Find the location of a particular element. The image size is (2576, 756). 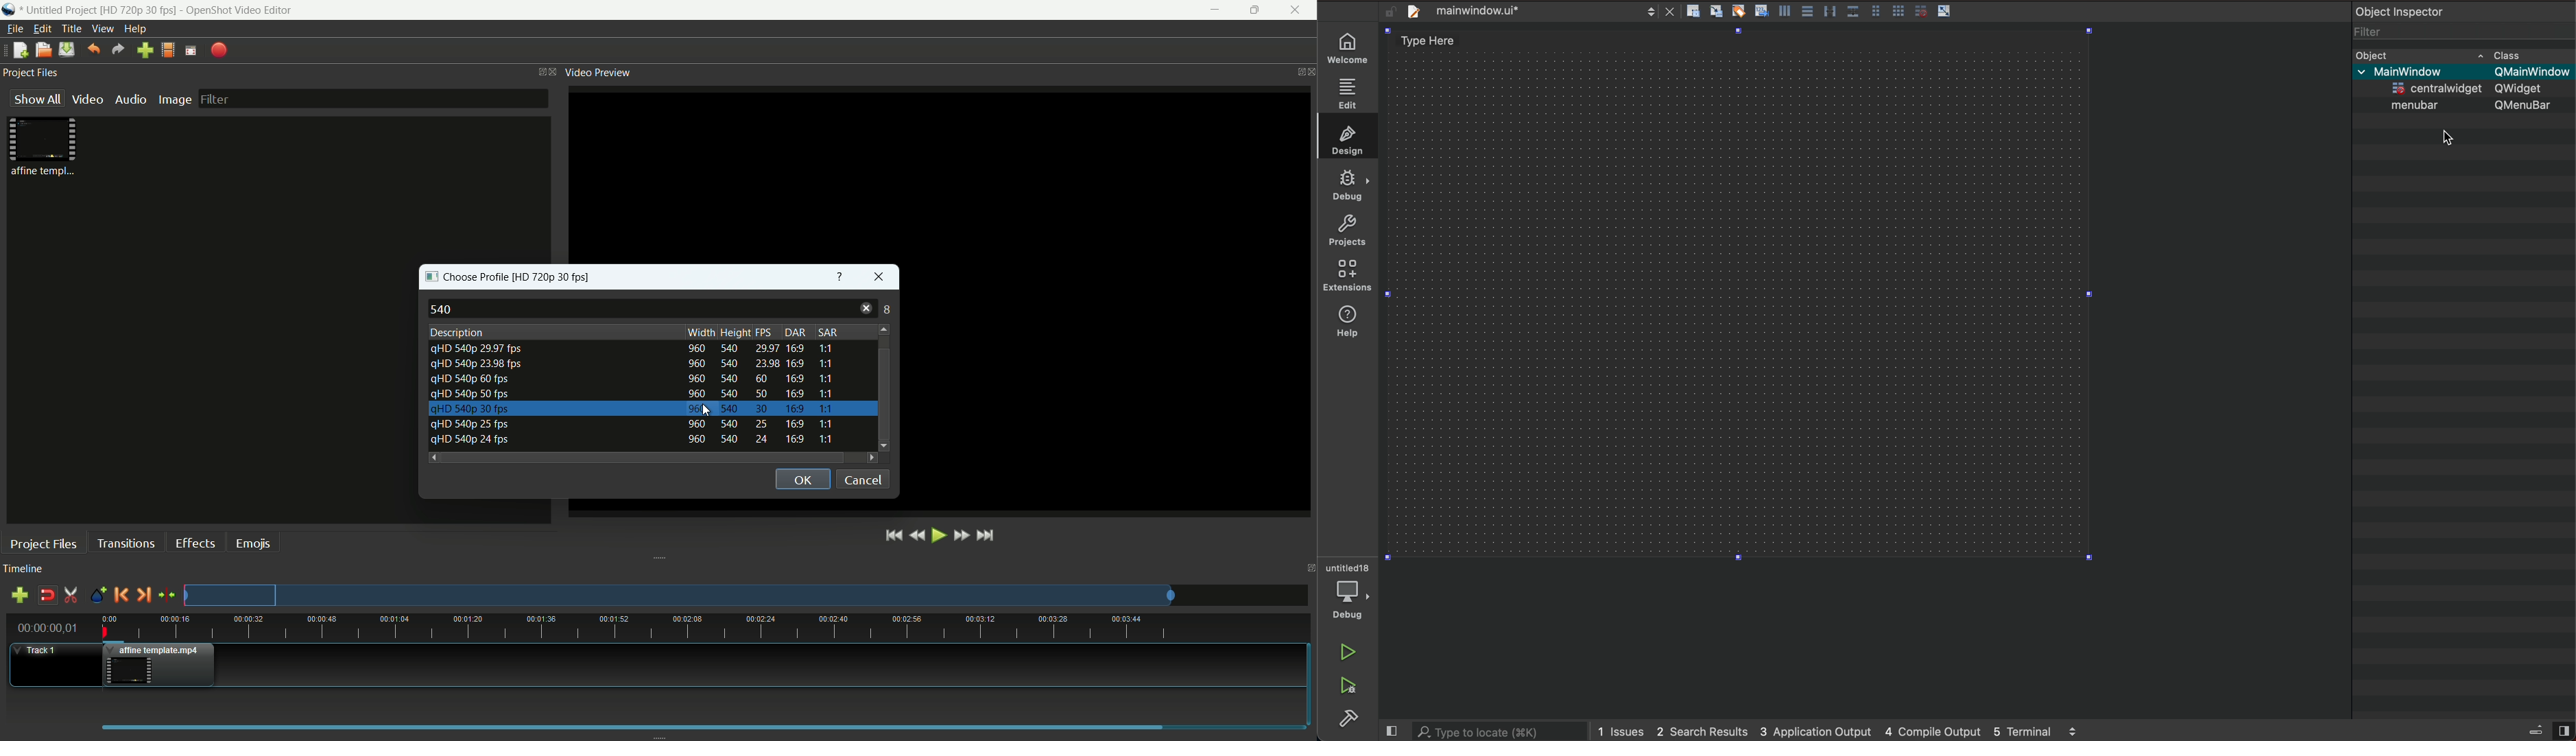

menubar Qmenubar is located at coordinates (2473, 105).